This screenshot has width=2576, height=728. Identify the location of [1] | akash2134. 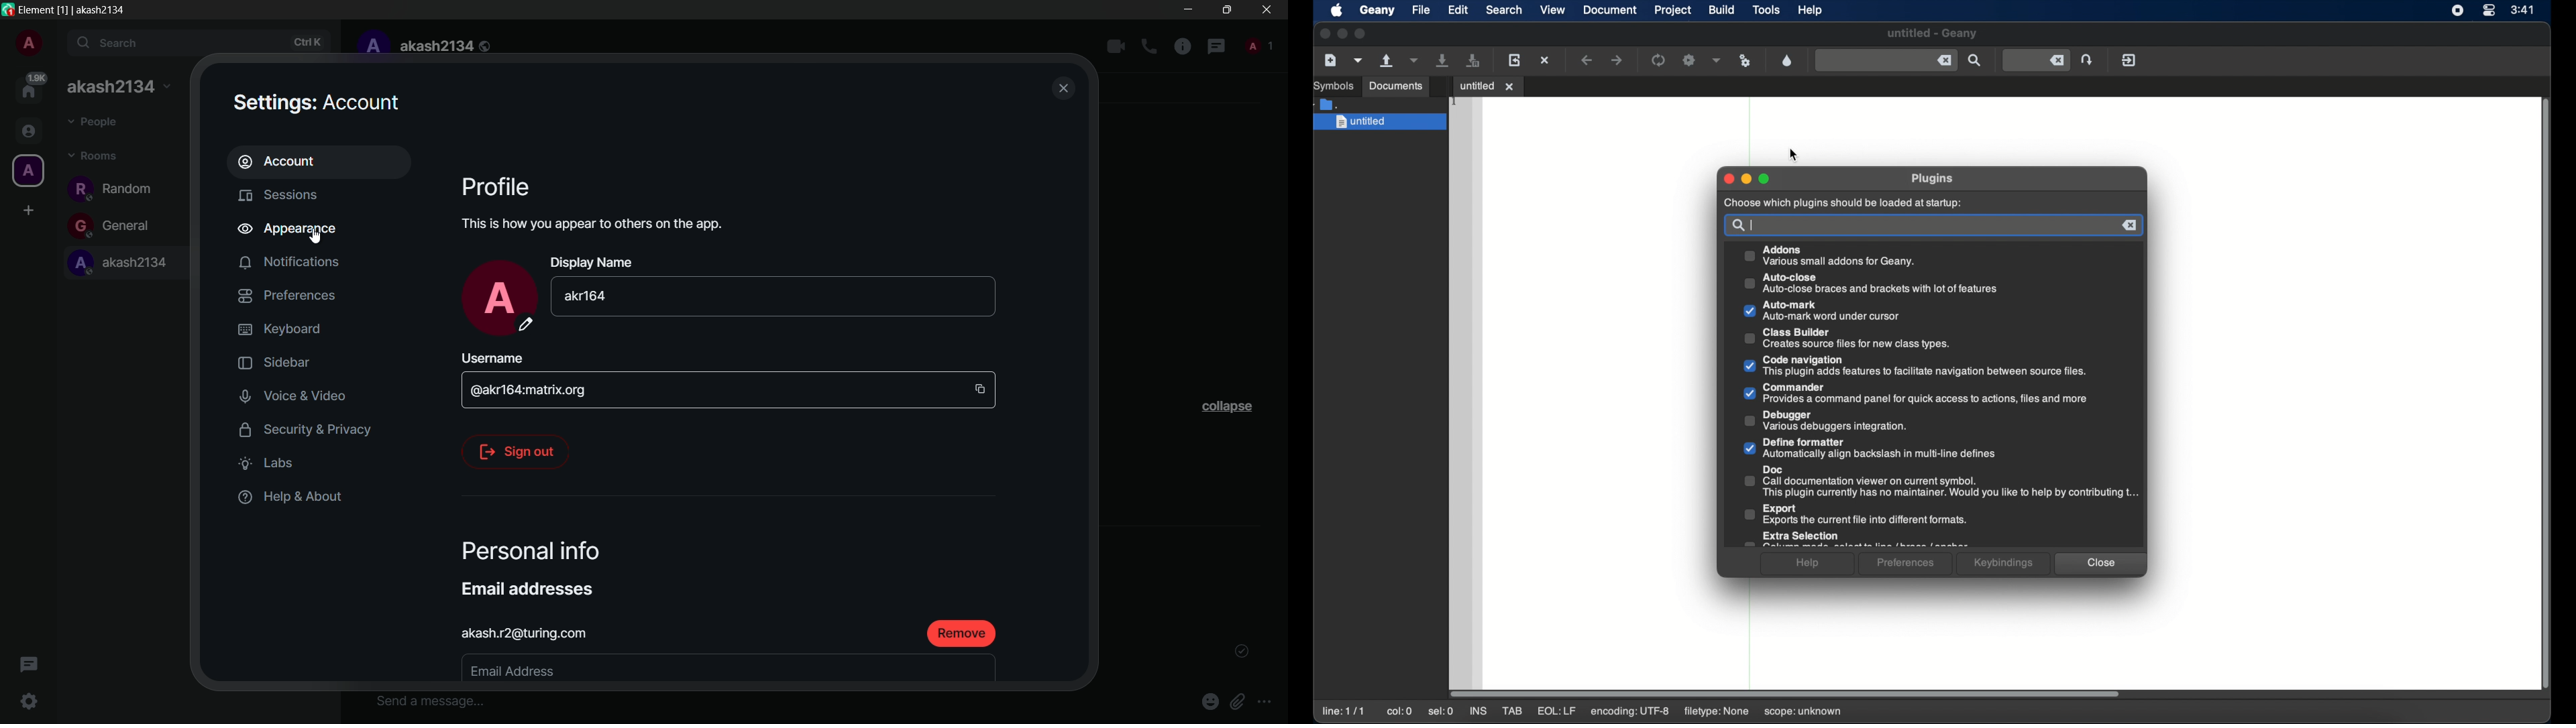
(95, 9).